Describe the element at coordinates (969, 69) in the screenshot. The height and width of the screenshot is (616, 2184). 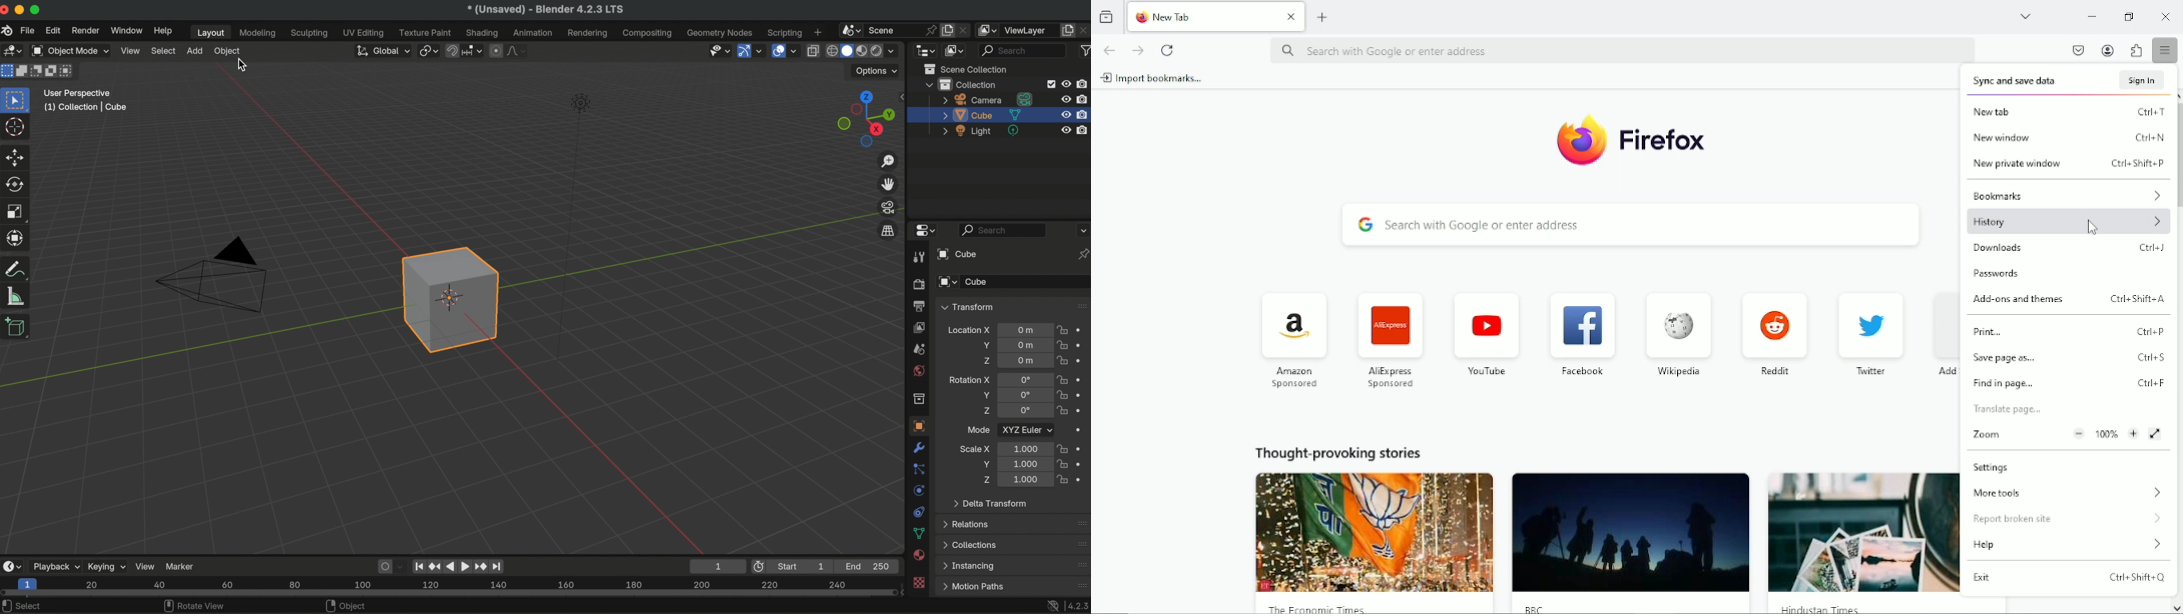
I see `scene collection` at that location.